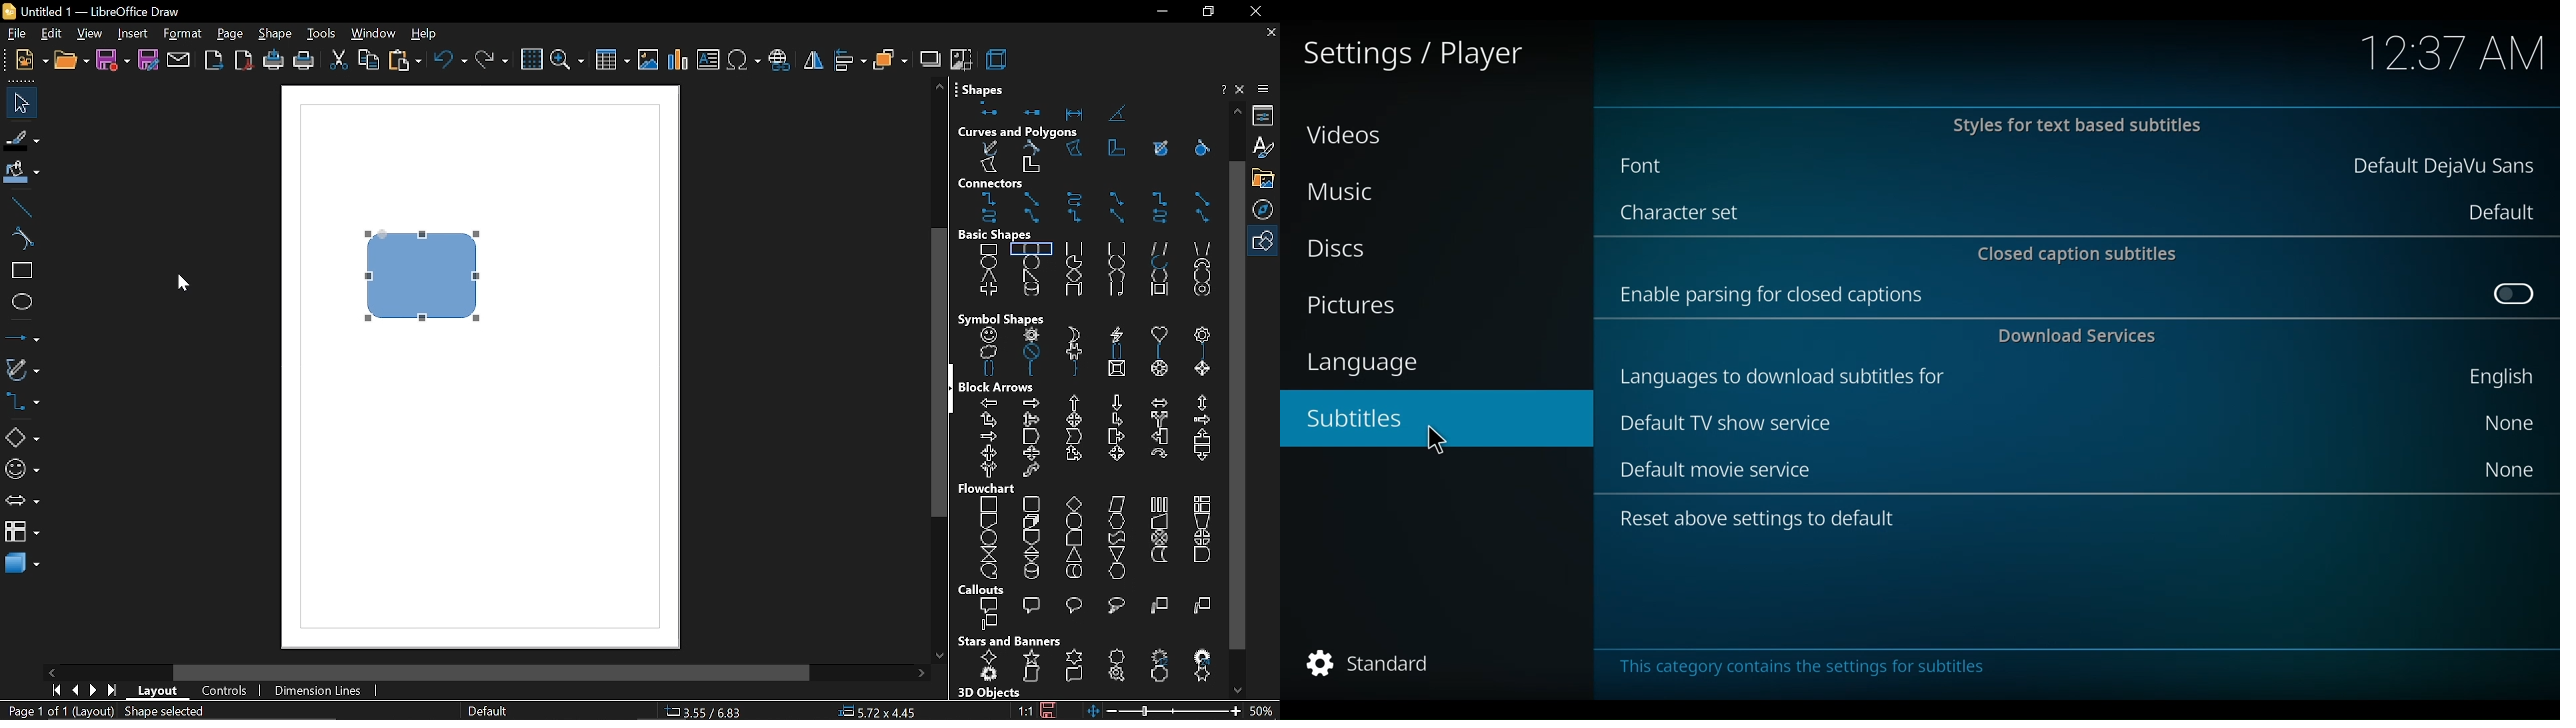 The height and width of the screenshot is (728, 2576). Describe the element at coordinates (231, 35) in the screenshot. I see `page` at that location.